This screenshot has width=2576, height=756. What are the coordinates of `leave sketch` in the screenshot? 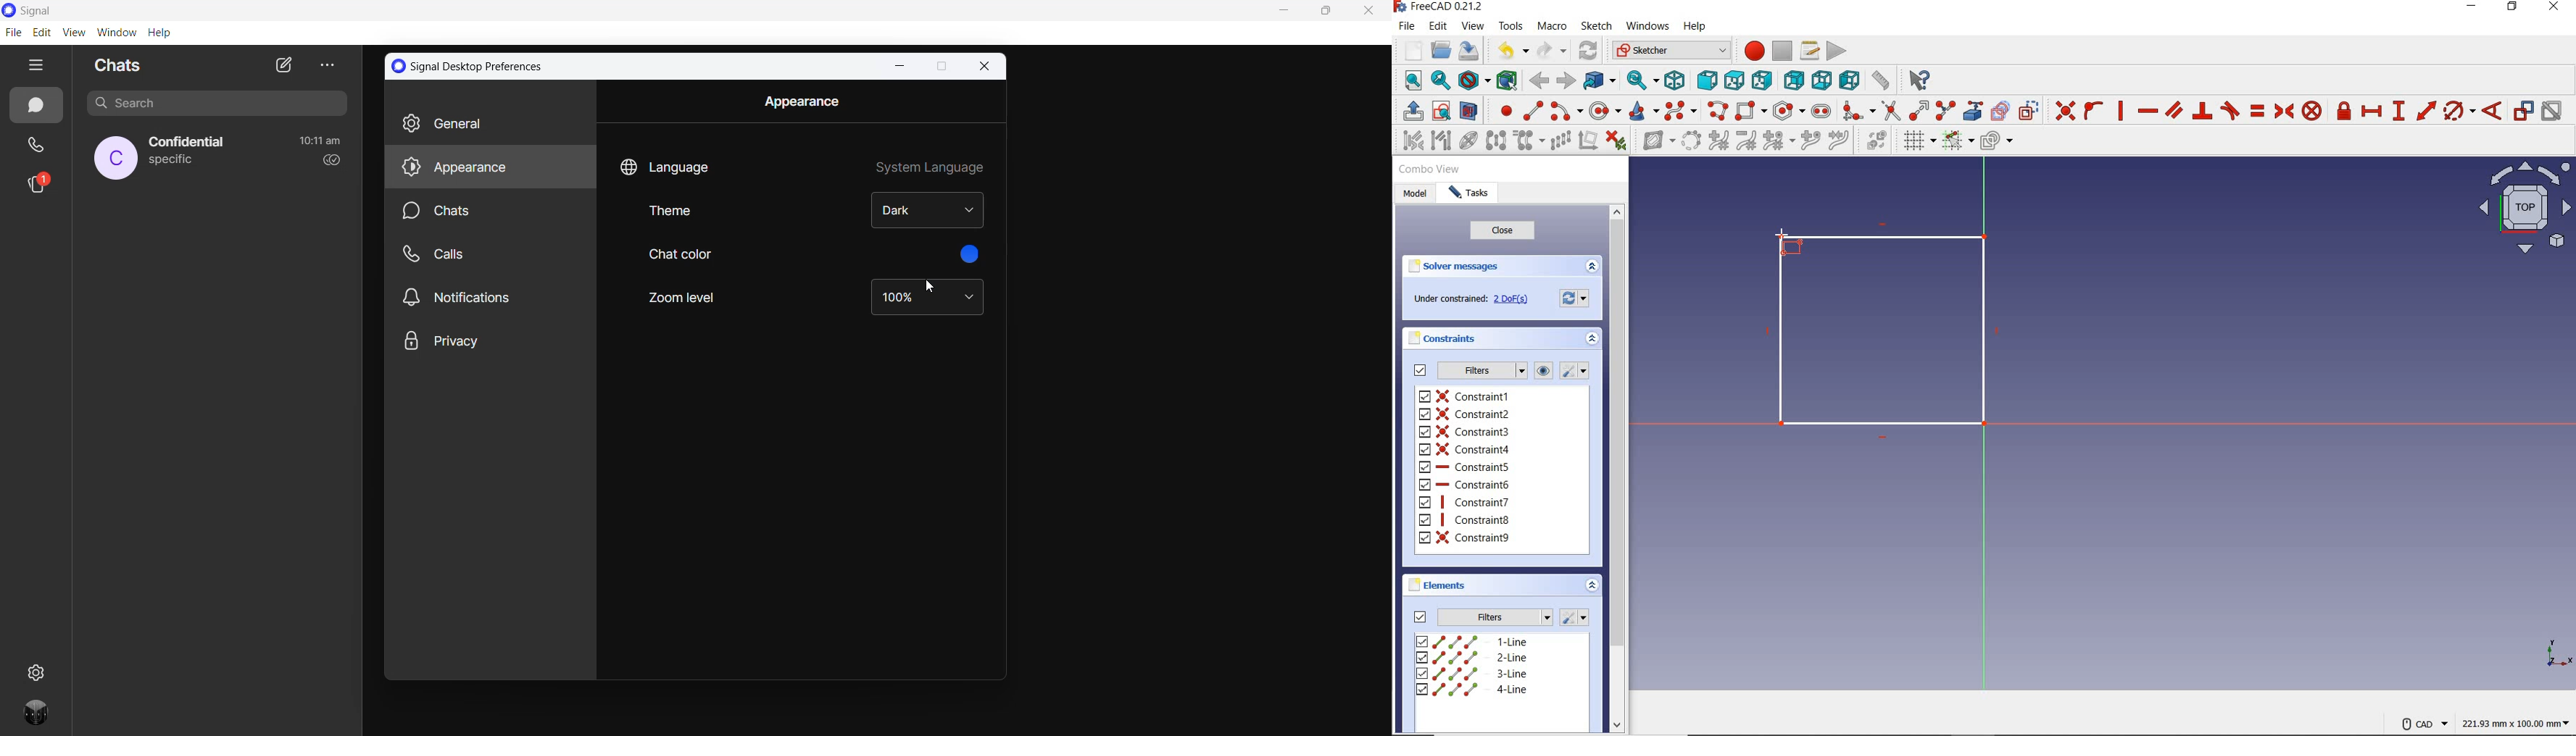 It's located at (1409, 111).